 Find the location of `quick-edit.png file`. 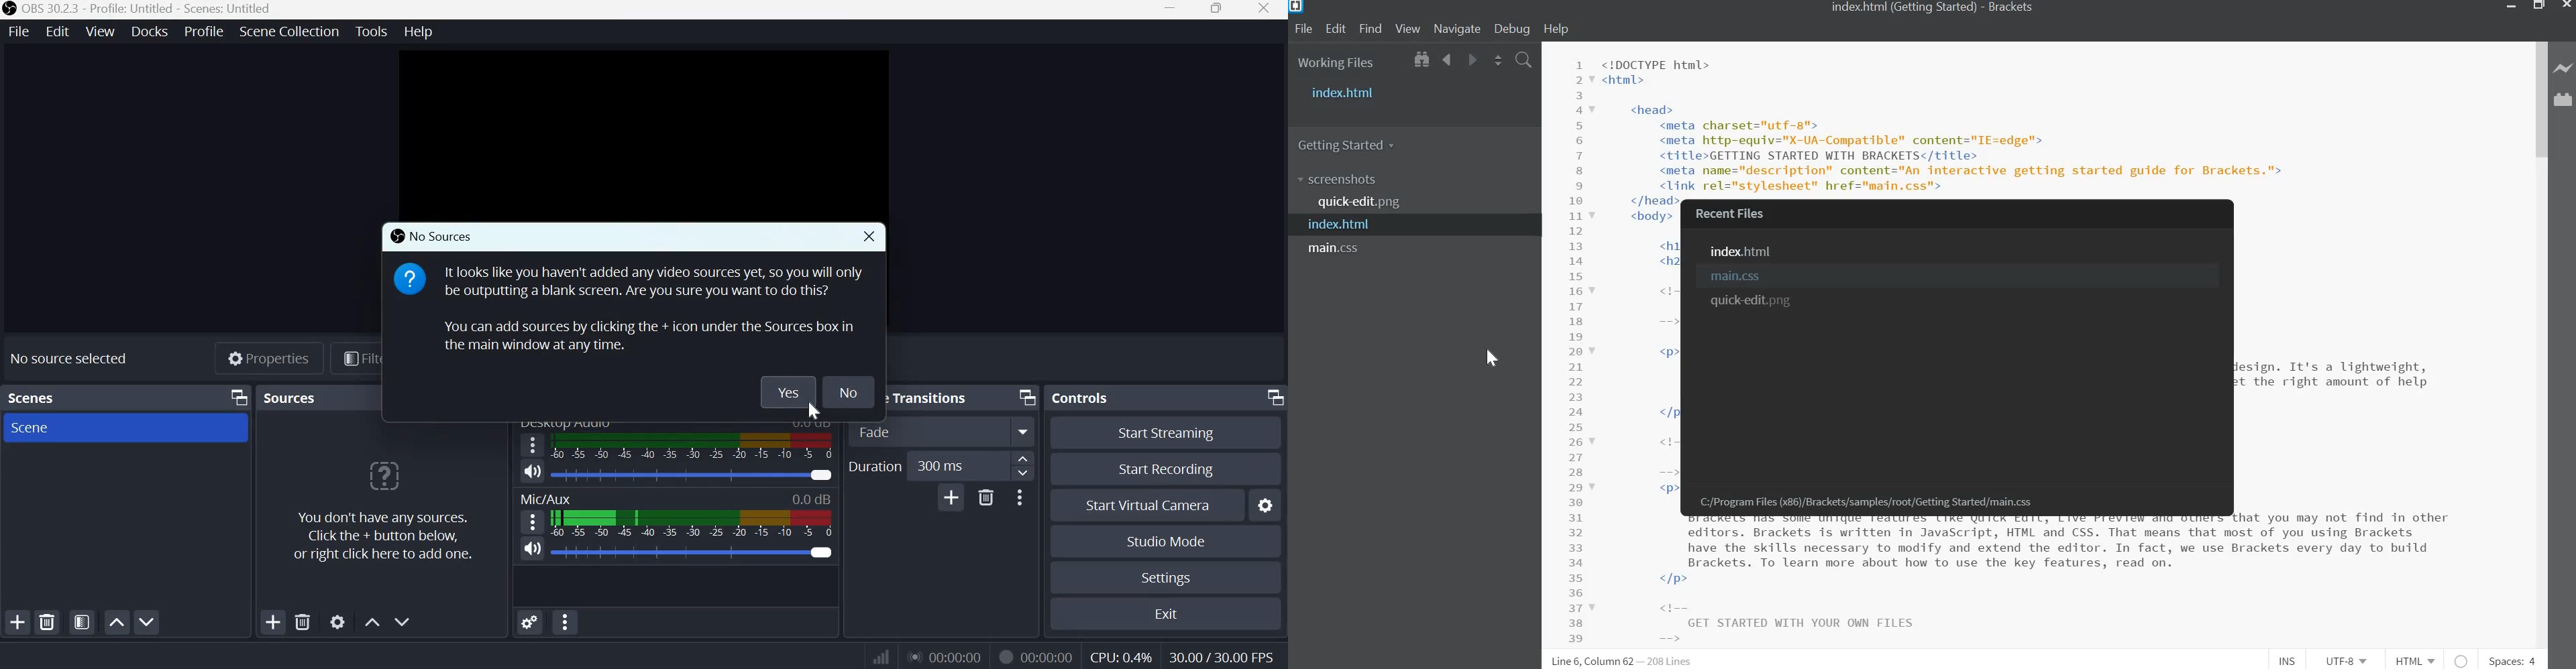

quick-edit.png file is located at coordinates (1362, 202).